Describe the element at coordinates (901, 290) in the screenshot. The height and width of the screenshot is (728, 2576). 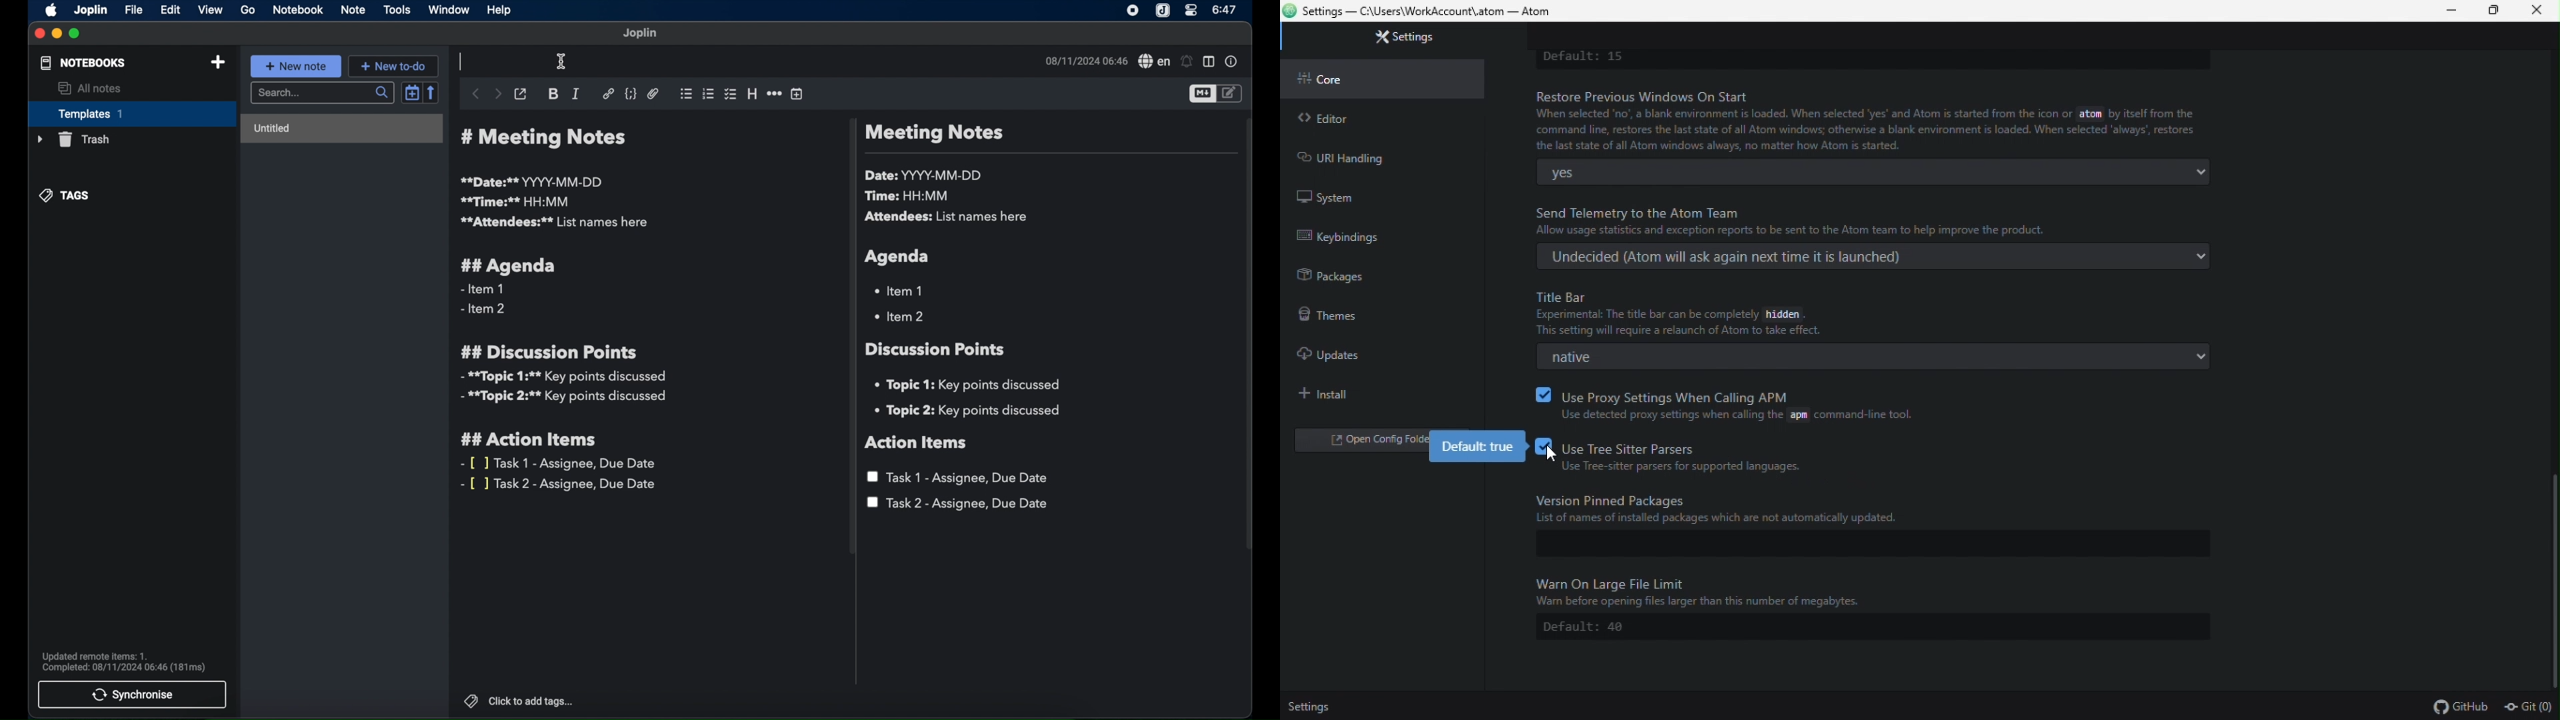
I see `item 1` at that location.